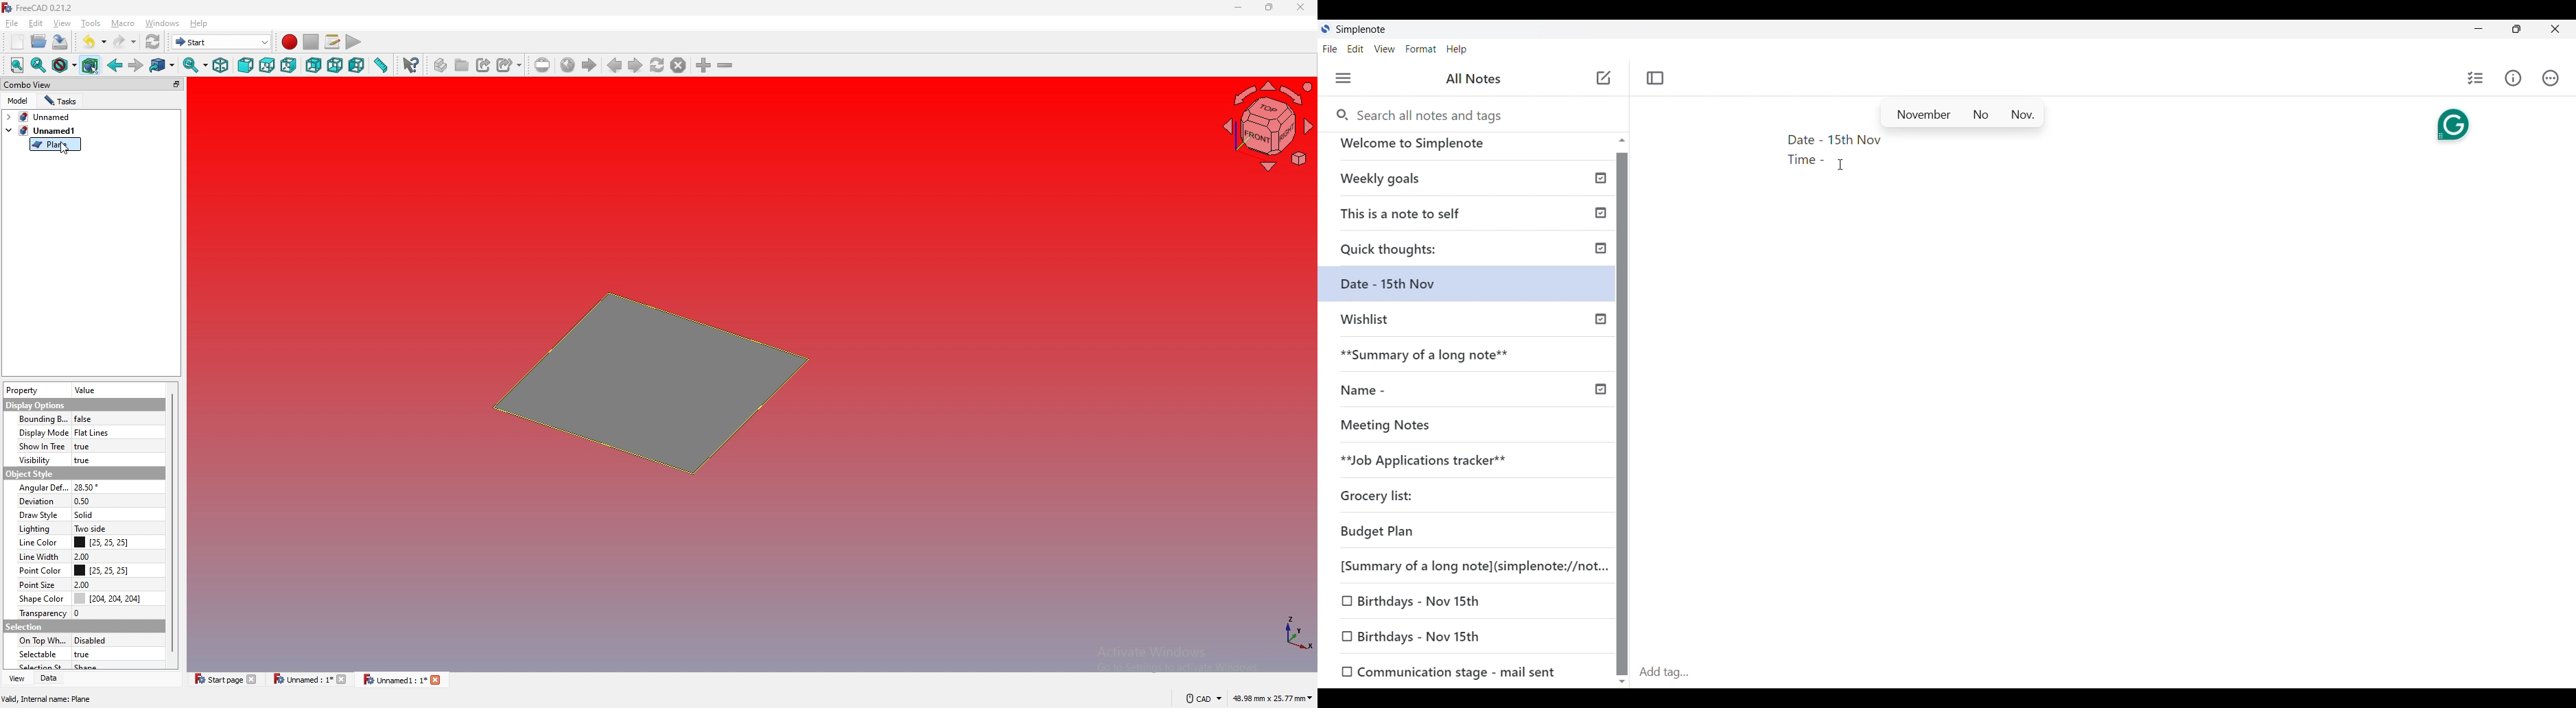 The image size is (2576, 728). What do you see at coordinates (91, 528) in the screenshot?
I see `two side` at bounding box center [91, 528].